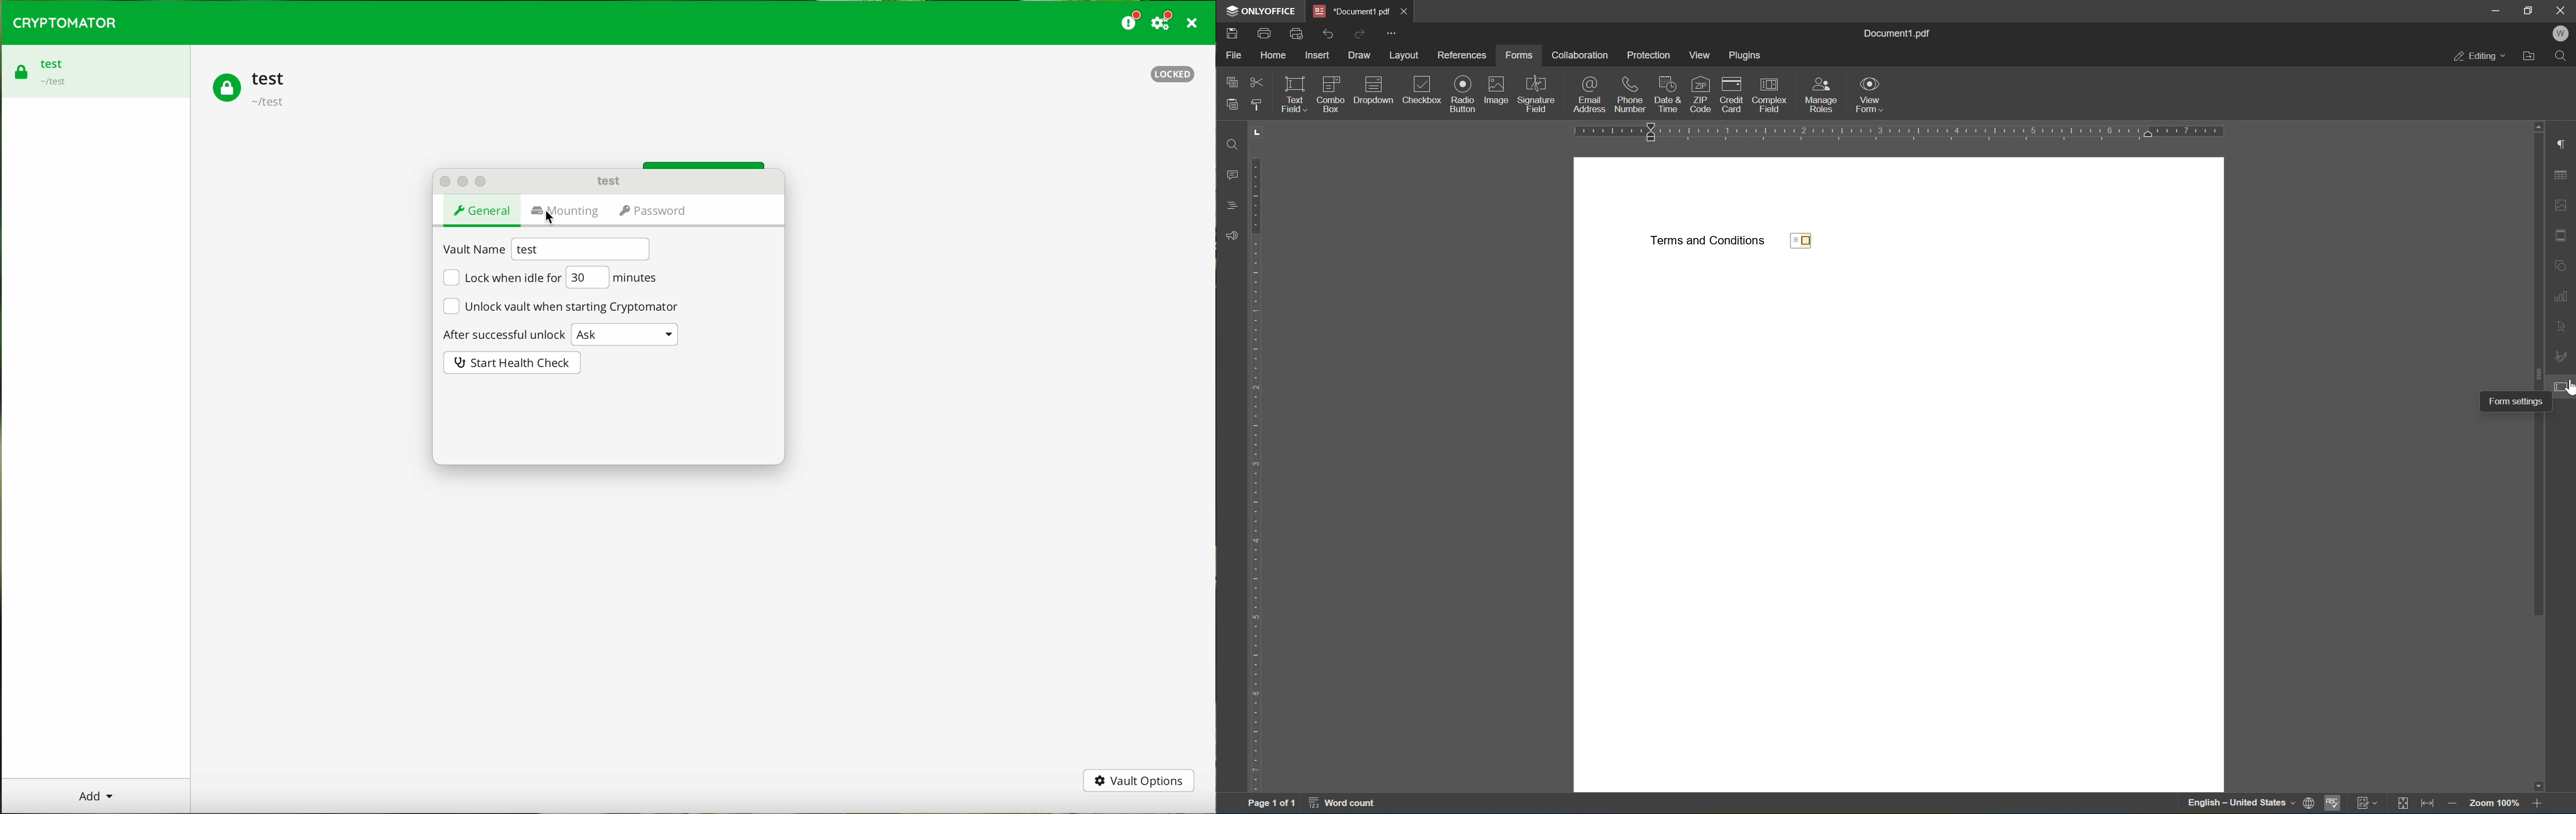 This screenshot has height=840, width=2576. What do you see at coordinates (1373, 89) in the screenshot?
I see `dropdown` at bounding box center [1373, 89].